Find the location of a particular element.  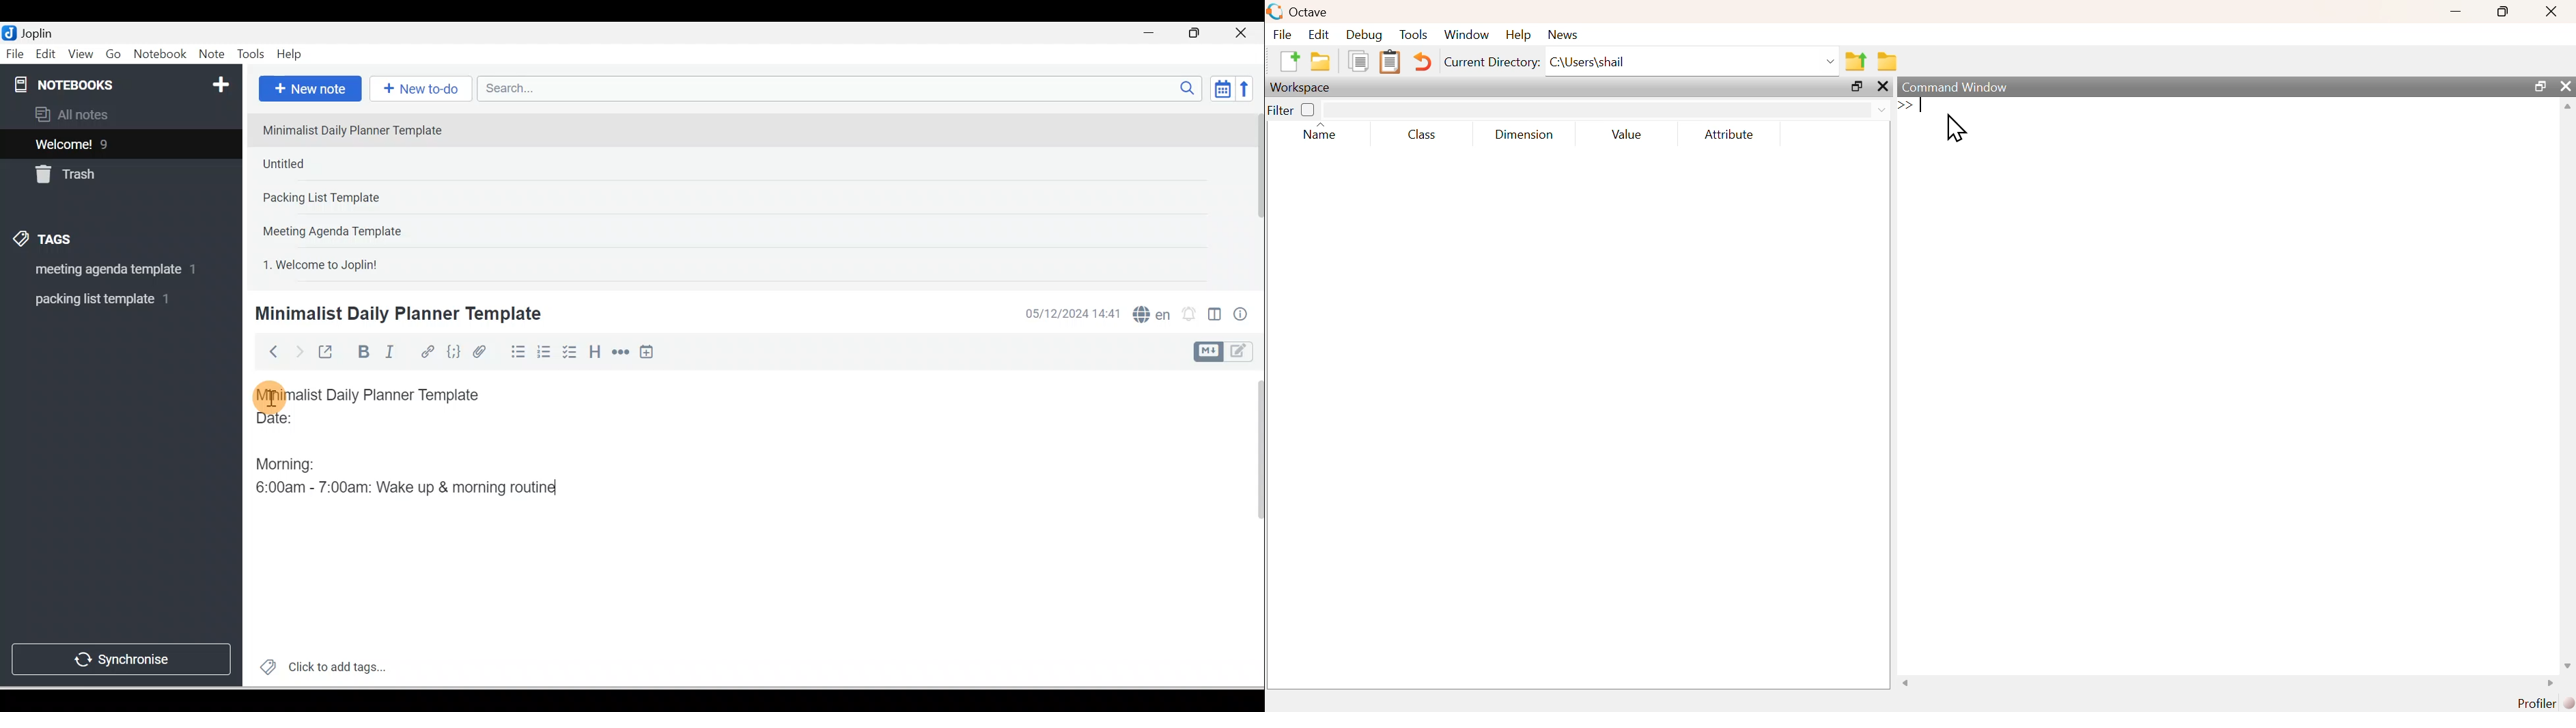

Bulleted list is located at coordinates (515, 351).